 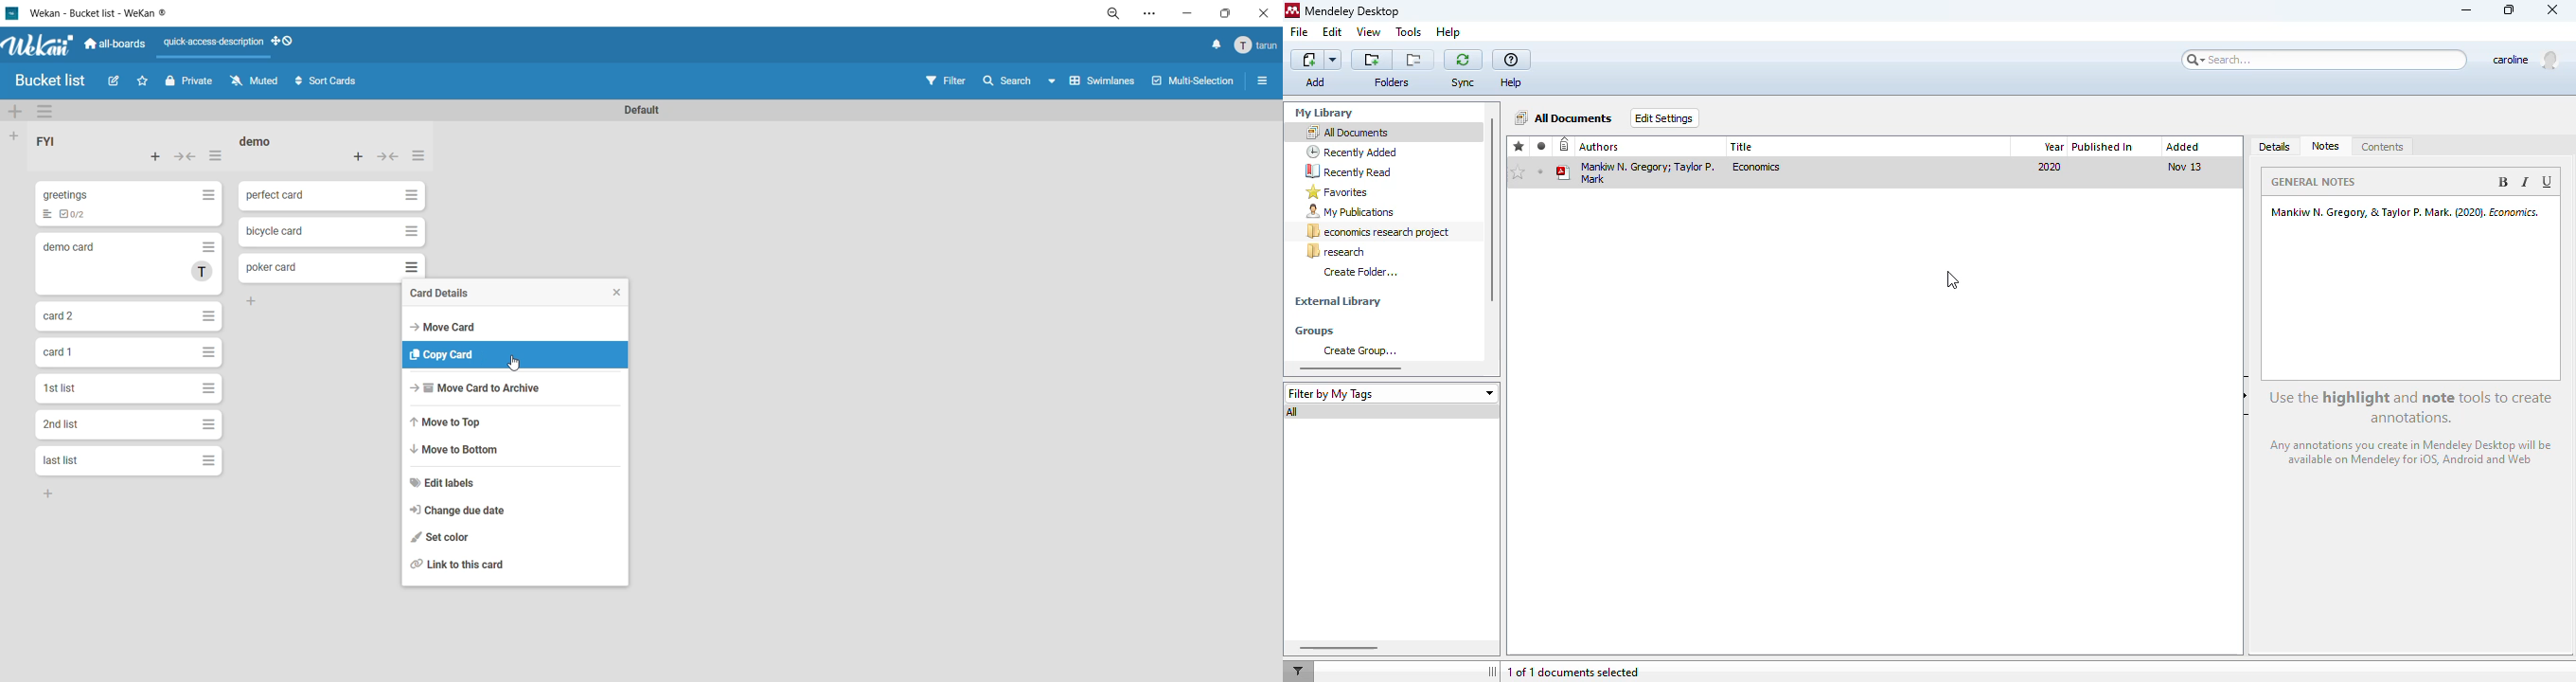 I want to click on poker card, so click(x=269, y=267).